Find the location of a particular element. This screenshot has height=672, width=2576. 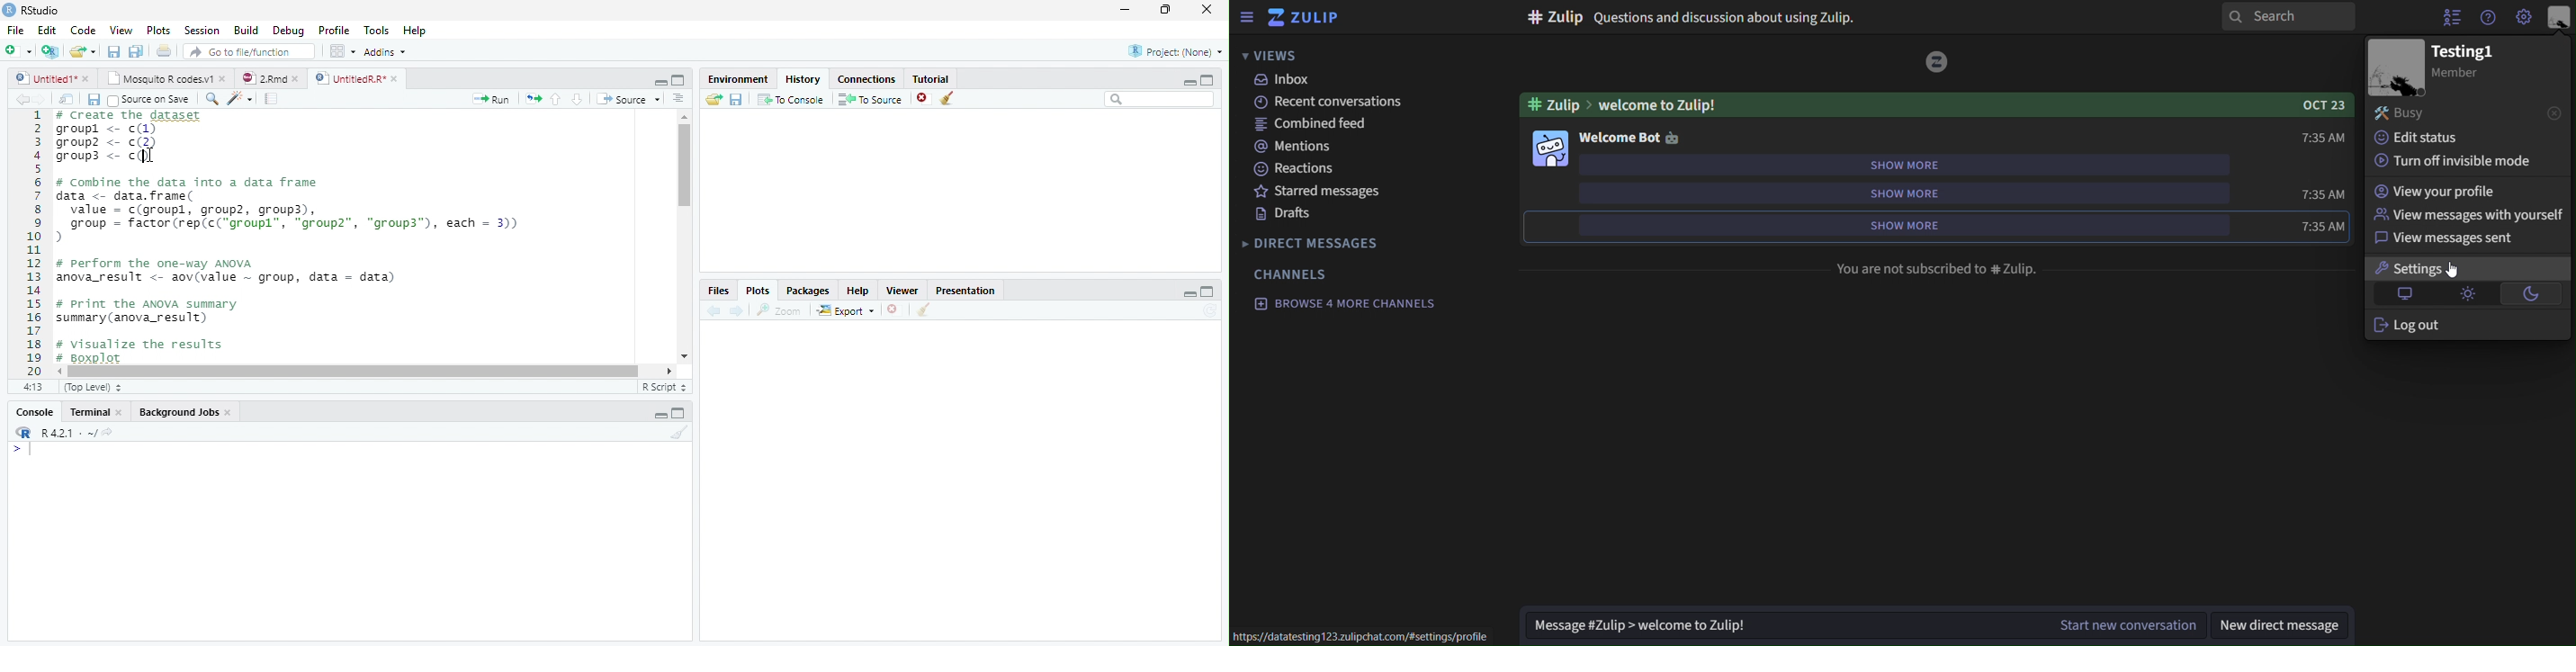

Maximize is located at coordinates (678, 81).